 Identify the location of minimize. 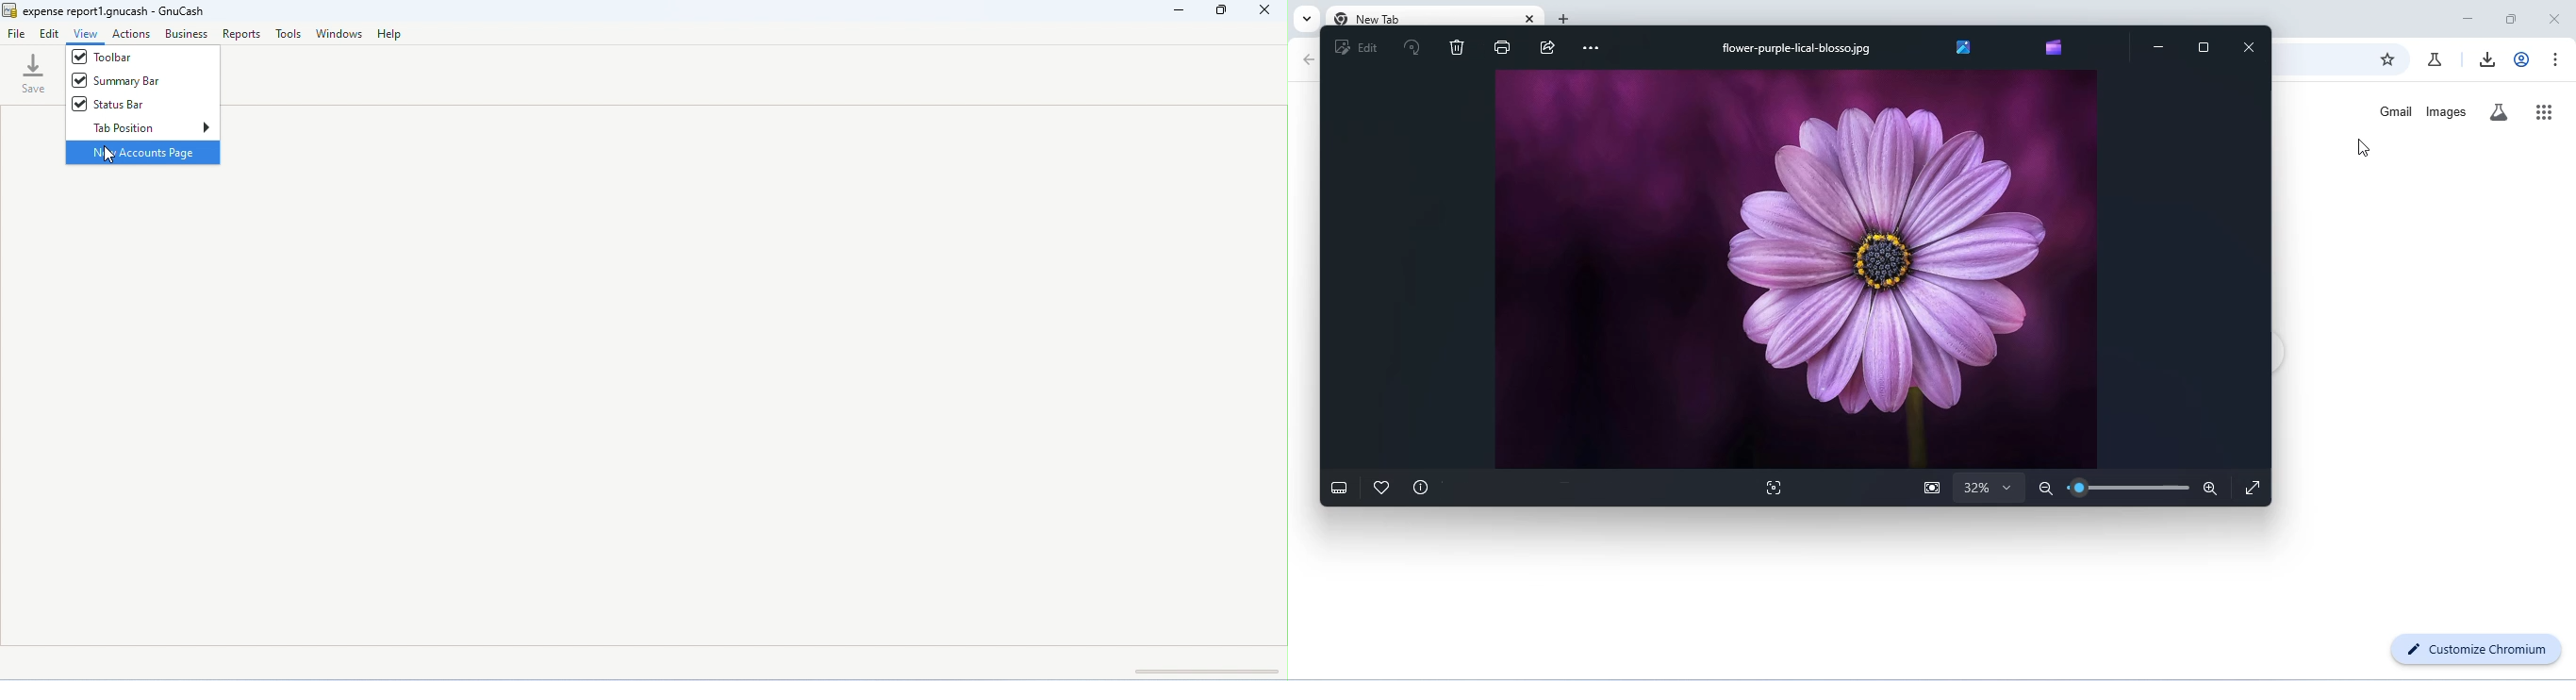
(1182, 12).